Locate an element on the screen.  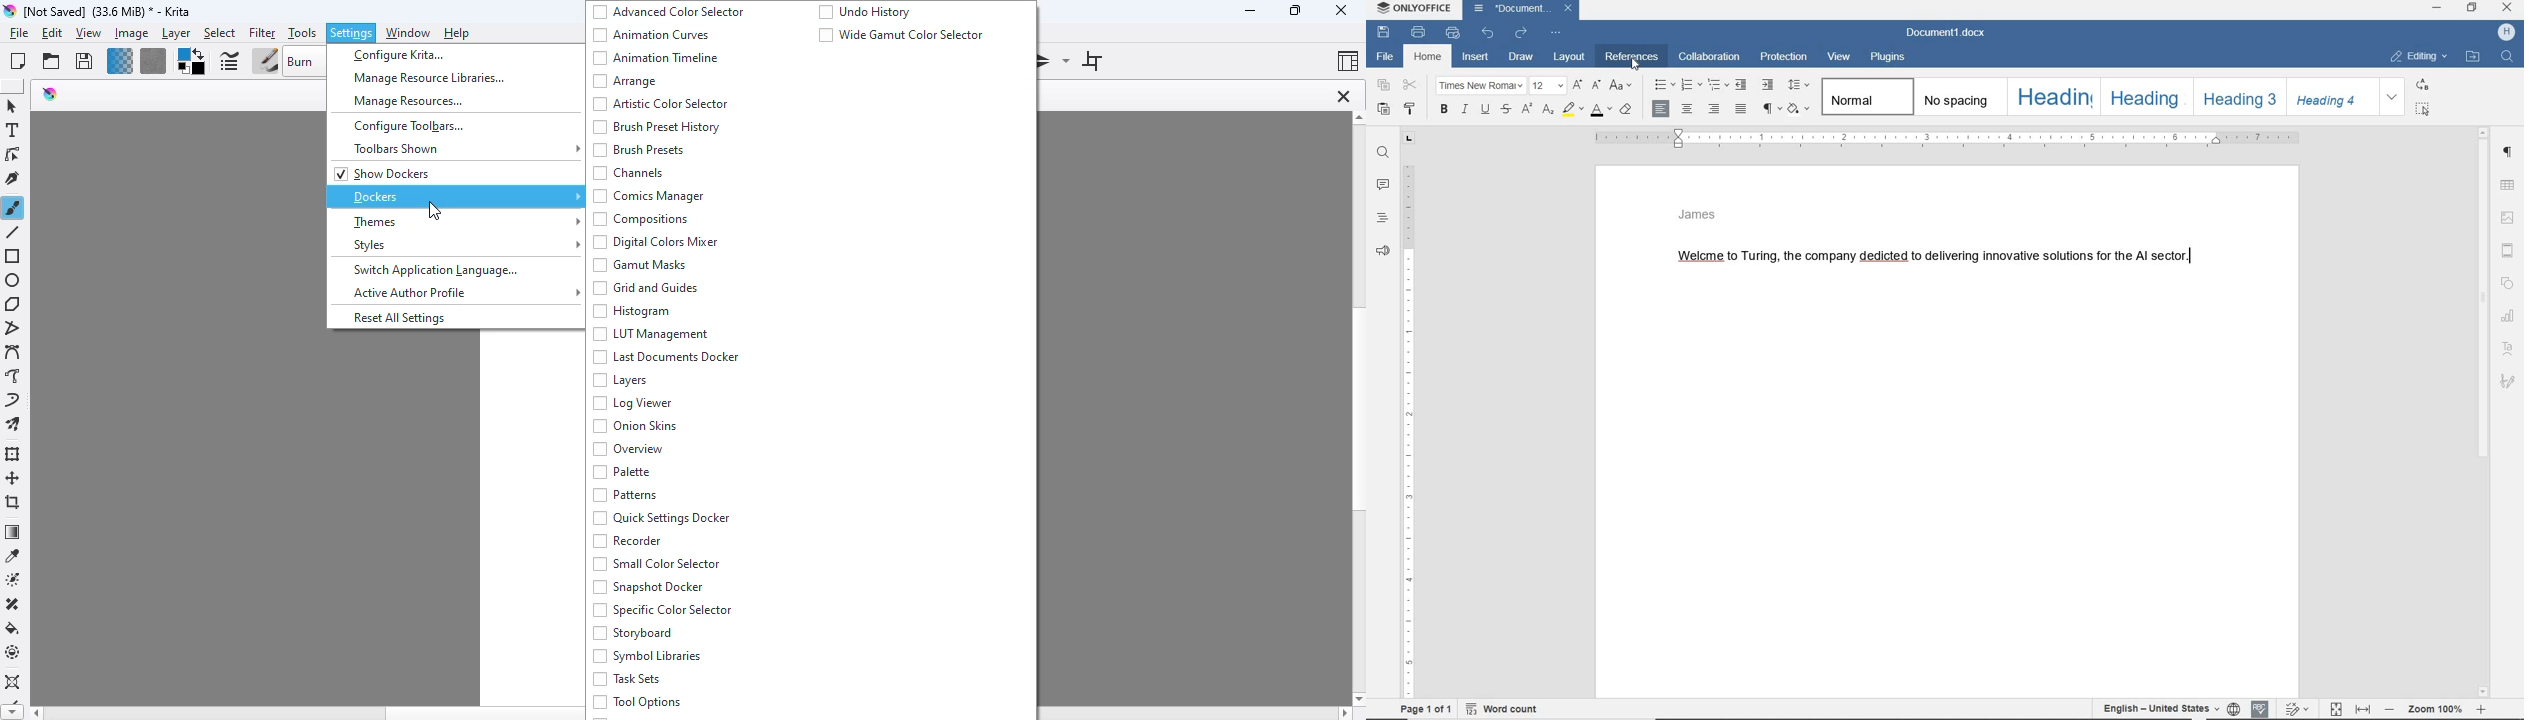
ruler is located at coordinates (1409, 417).